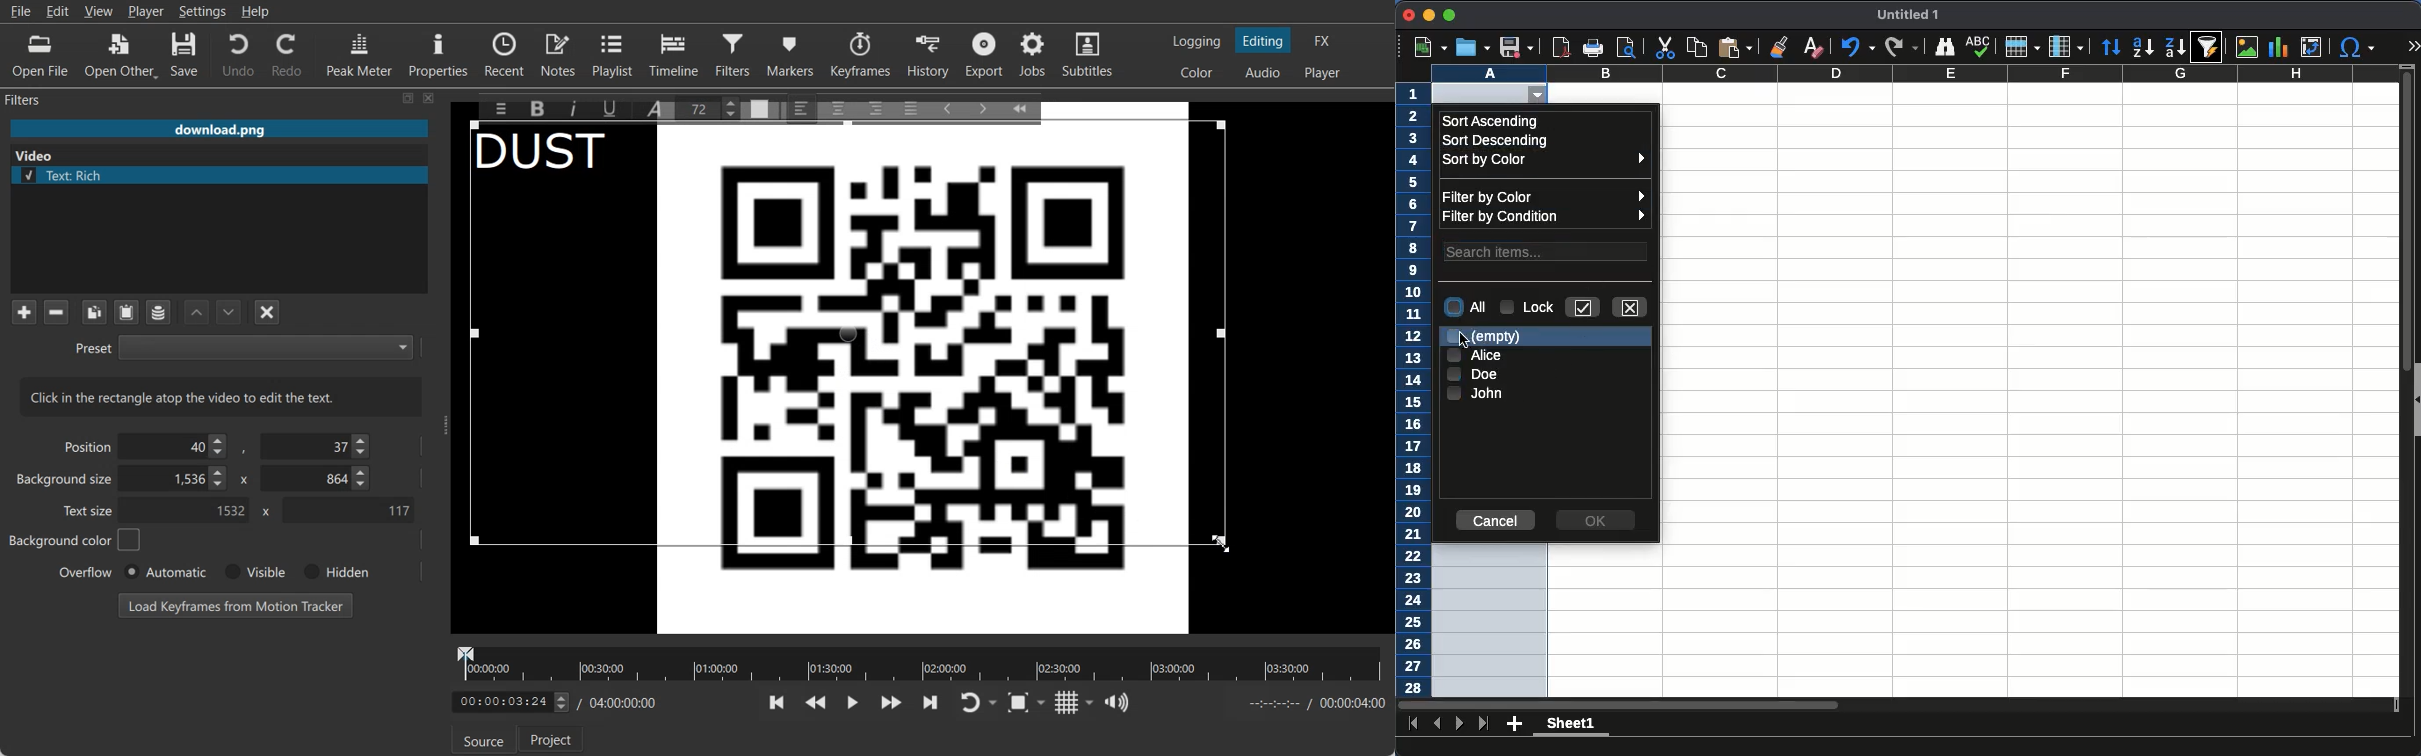 This screenshot has width=2436, height=756. Describe the element at coordinates (219, 130) in the screenshot. I see `File` at that location.